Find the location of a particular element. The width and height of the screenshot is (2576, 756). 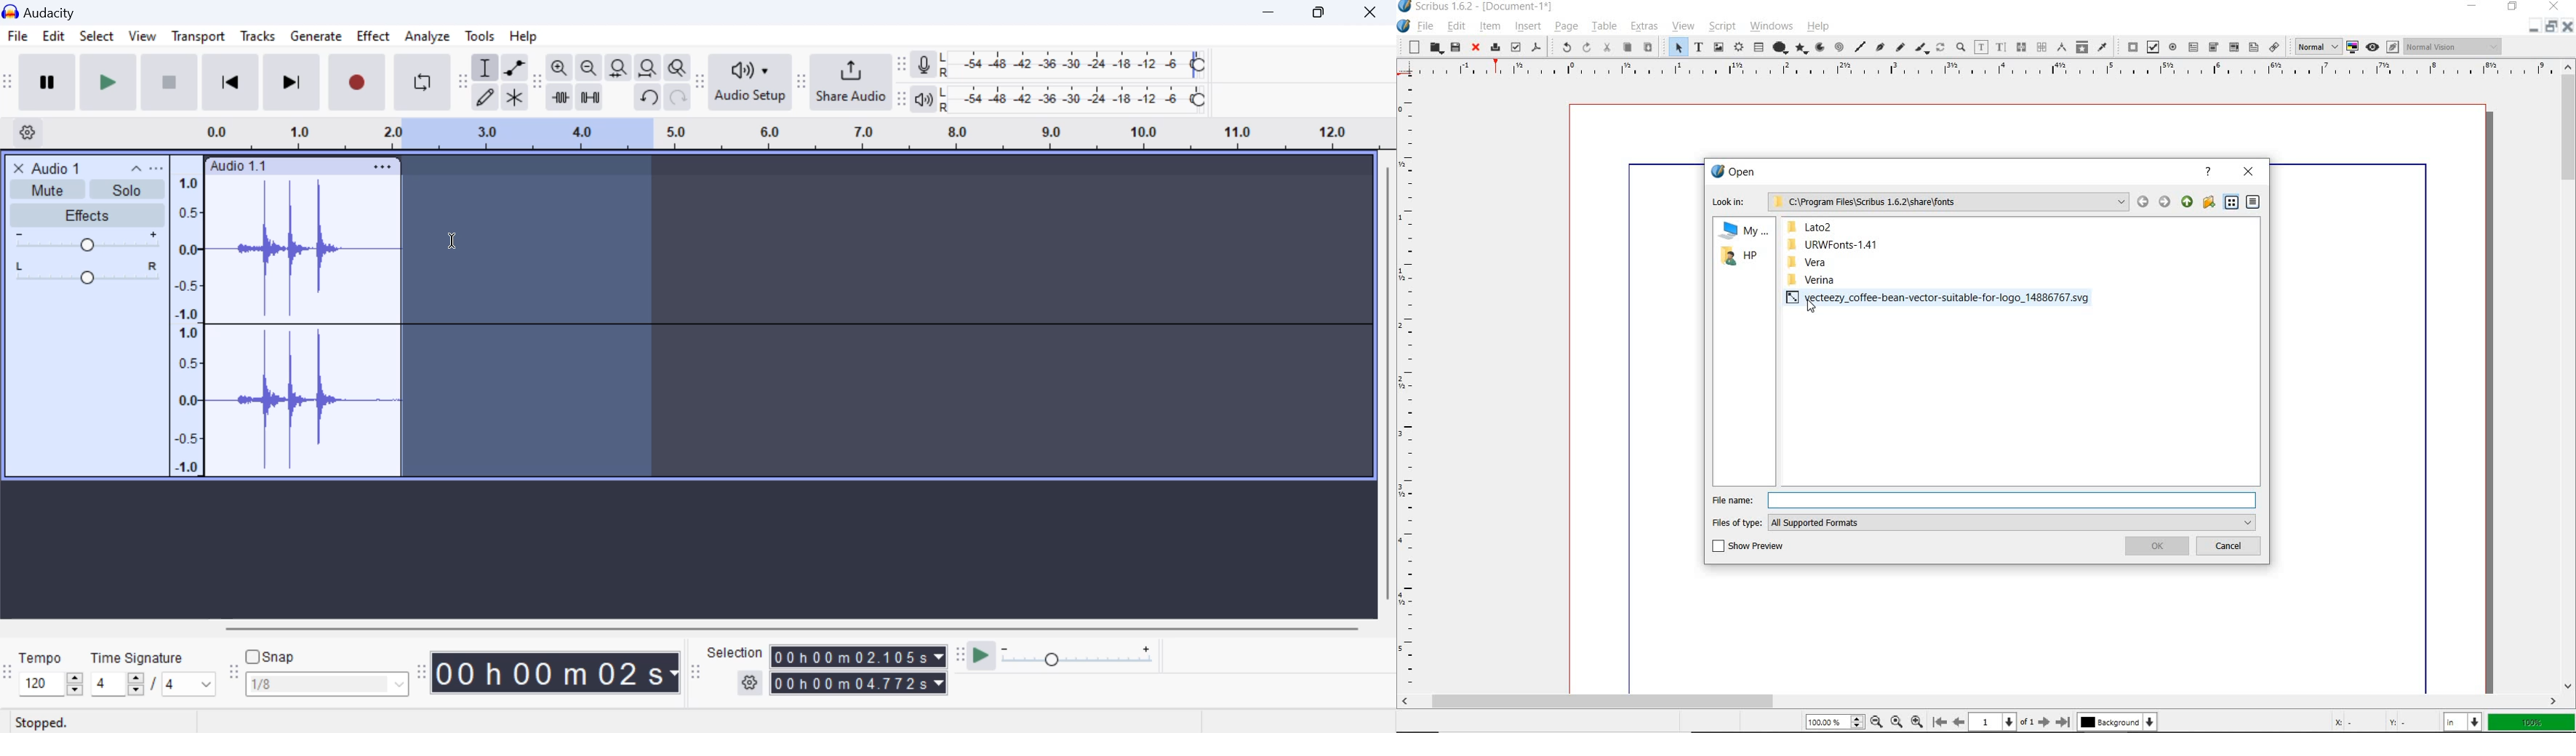

Change position of respective level is located at coordinates (903, 81).